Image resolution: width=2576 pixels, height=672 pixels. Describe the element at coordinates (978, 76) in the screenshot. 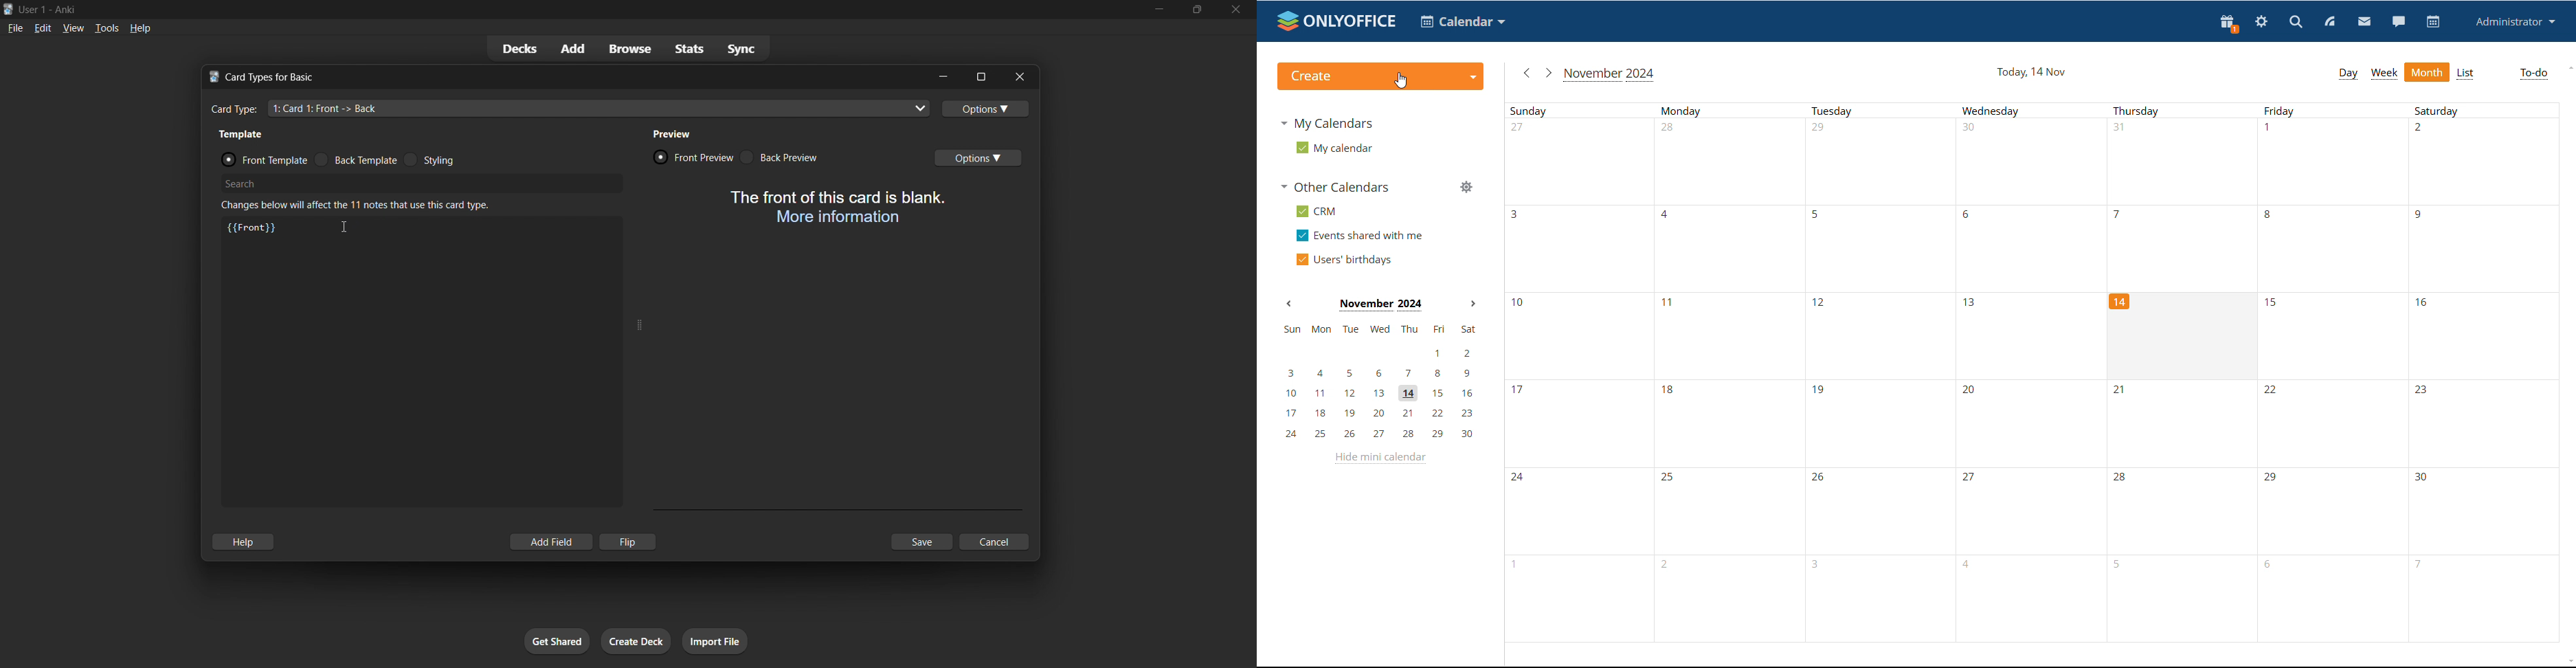

I see `maximize` at that location.